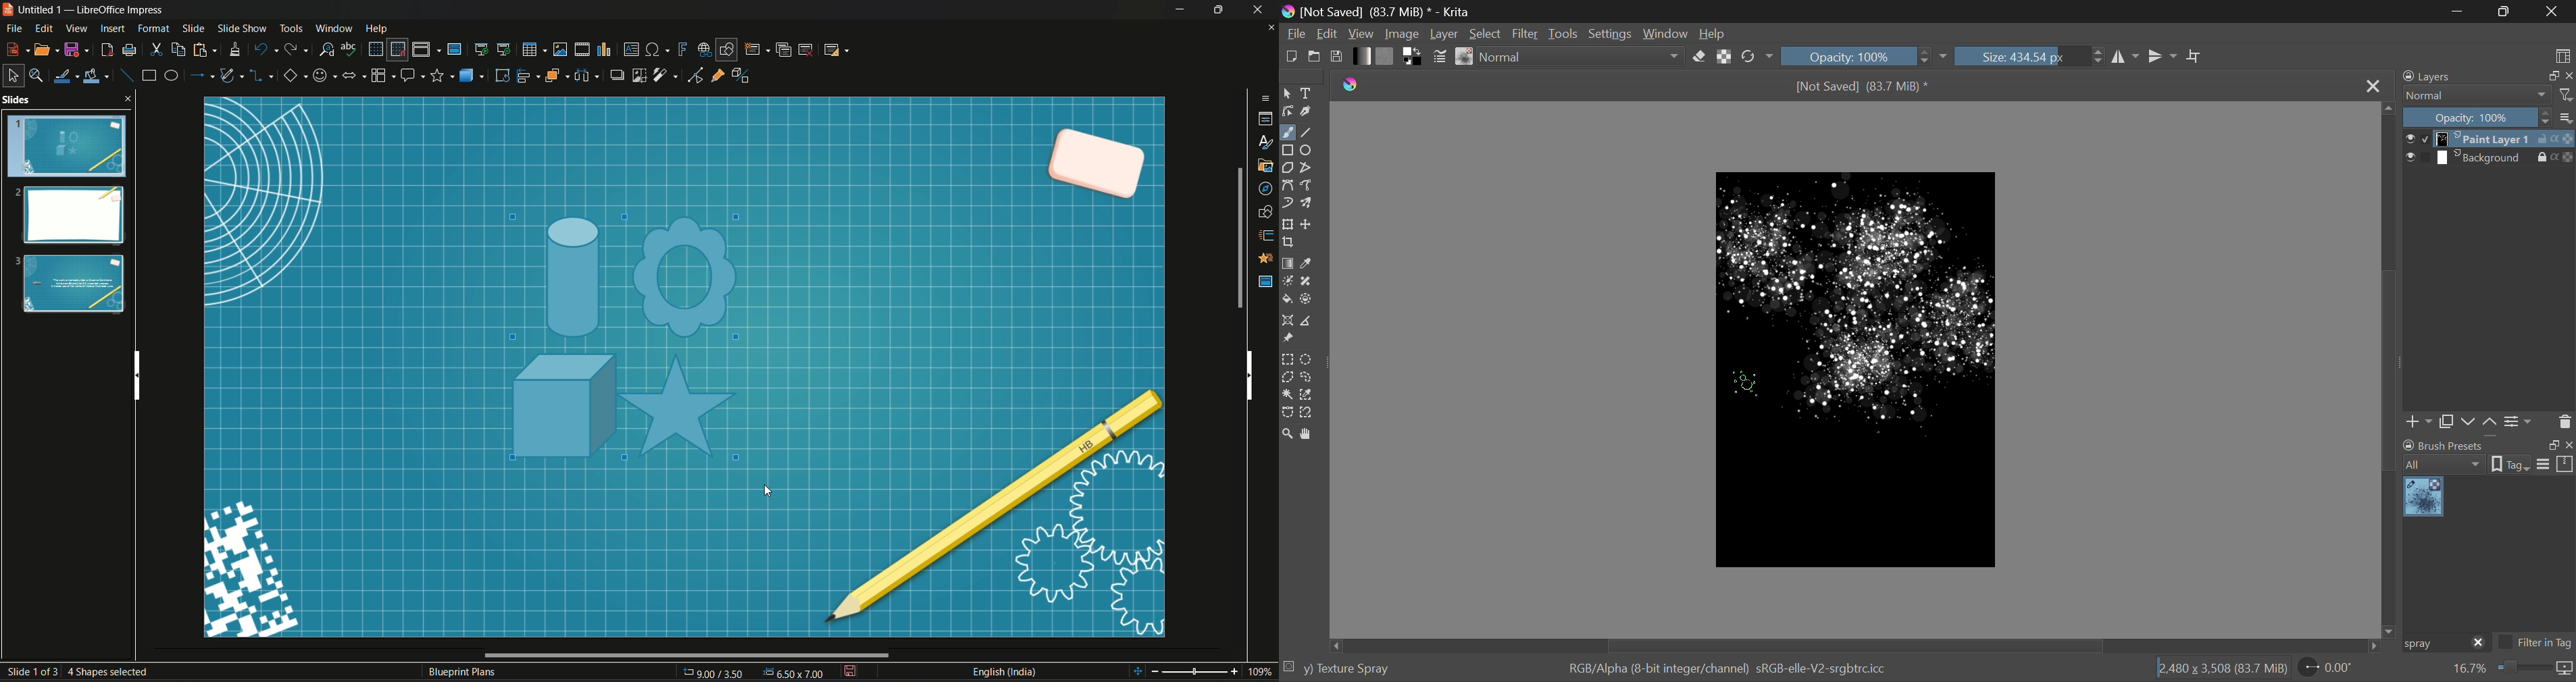 The height and width of the screenshot is (700, 2576). I want to click on zoom slider, so click(2523, 668).